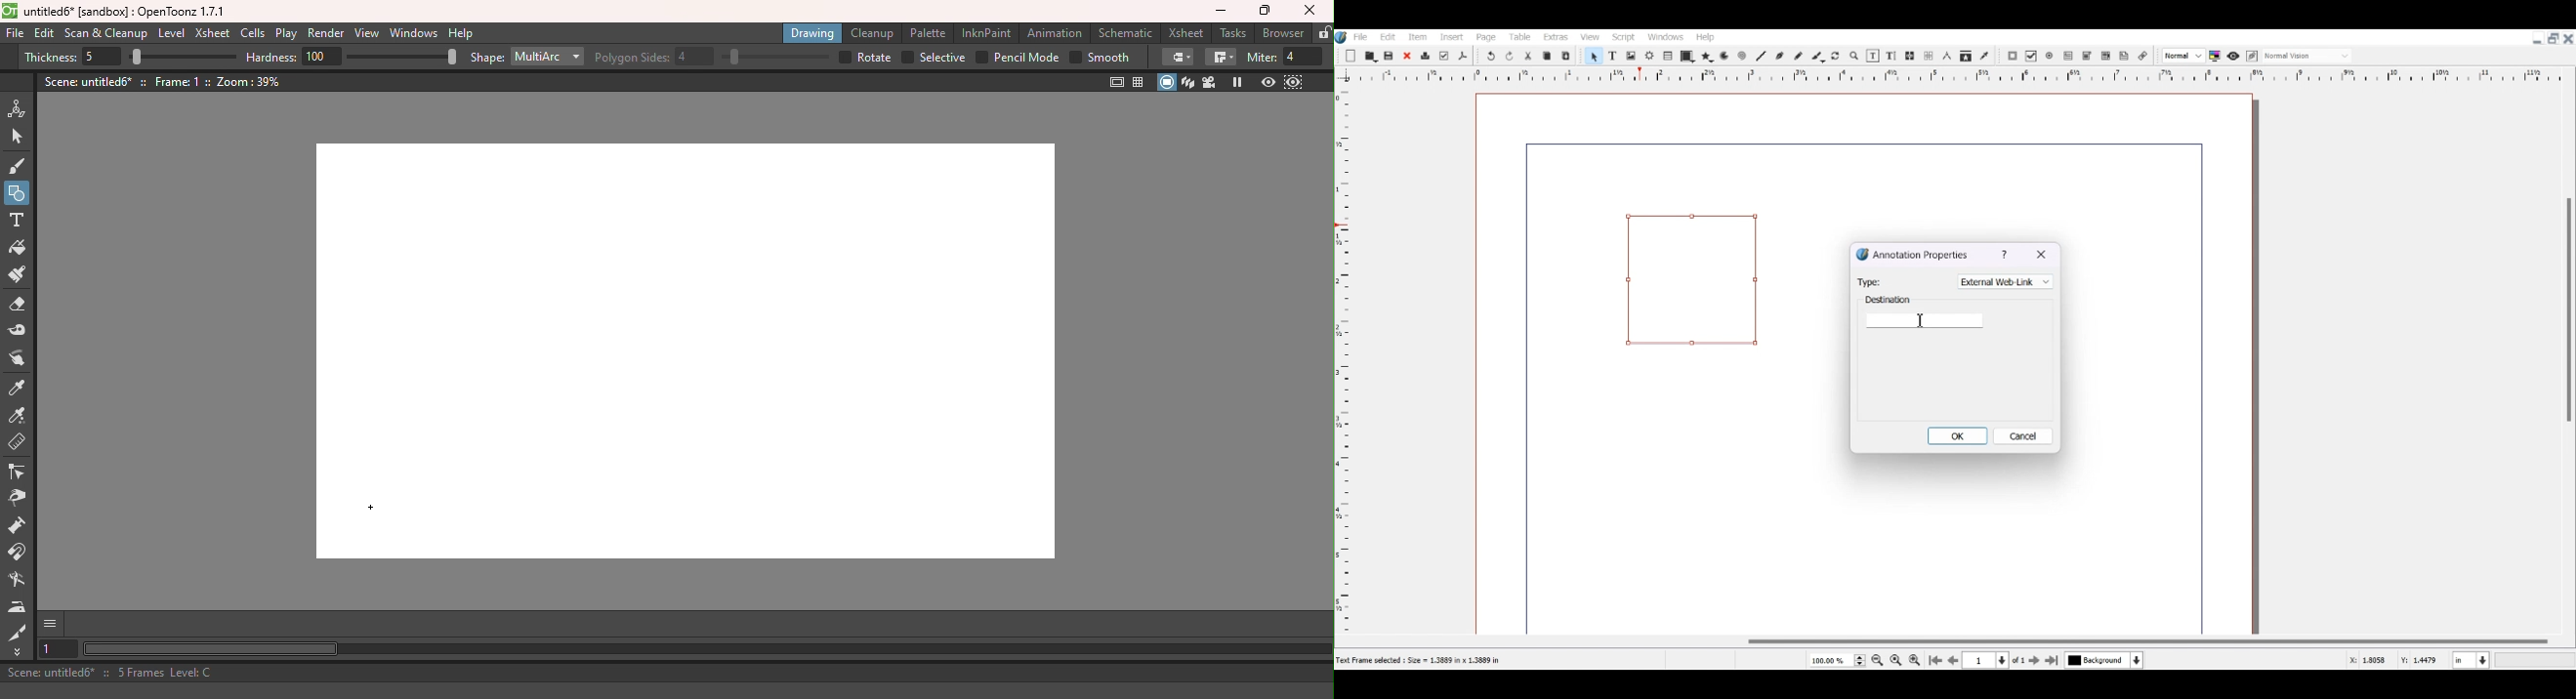 The width and height of the screenshot is (2576, 700). What do you see at coordinates (2472, 660) in the screenshot?
I see `Measurement in Inche` at bounding box center [2472, 660].